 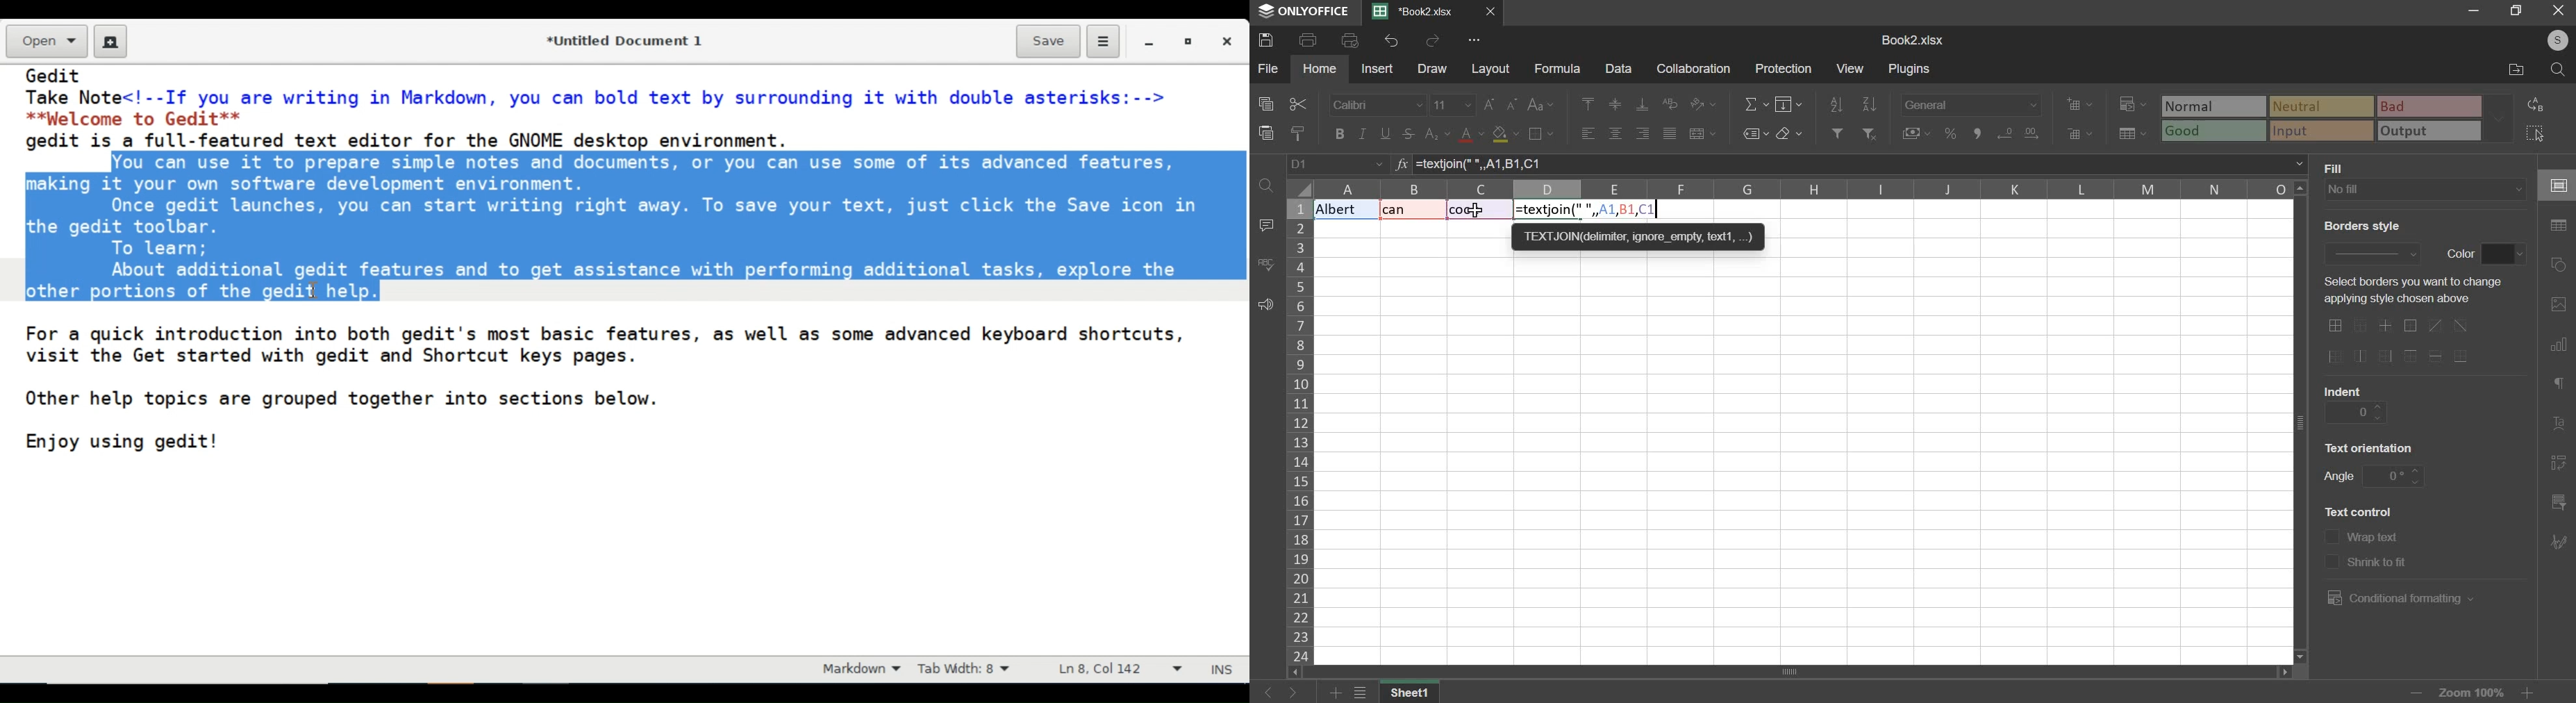 What do you see at coordinates (2343, 389) in the screenshot?
I see `text` at bounding box center [2343, 389].